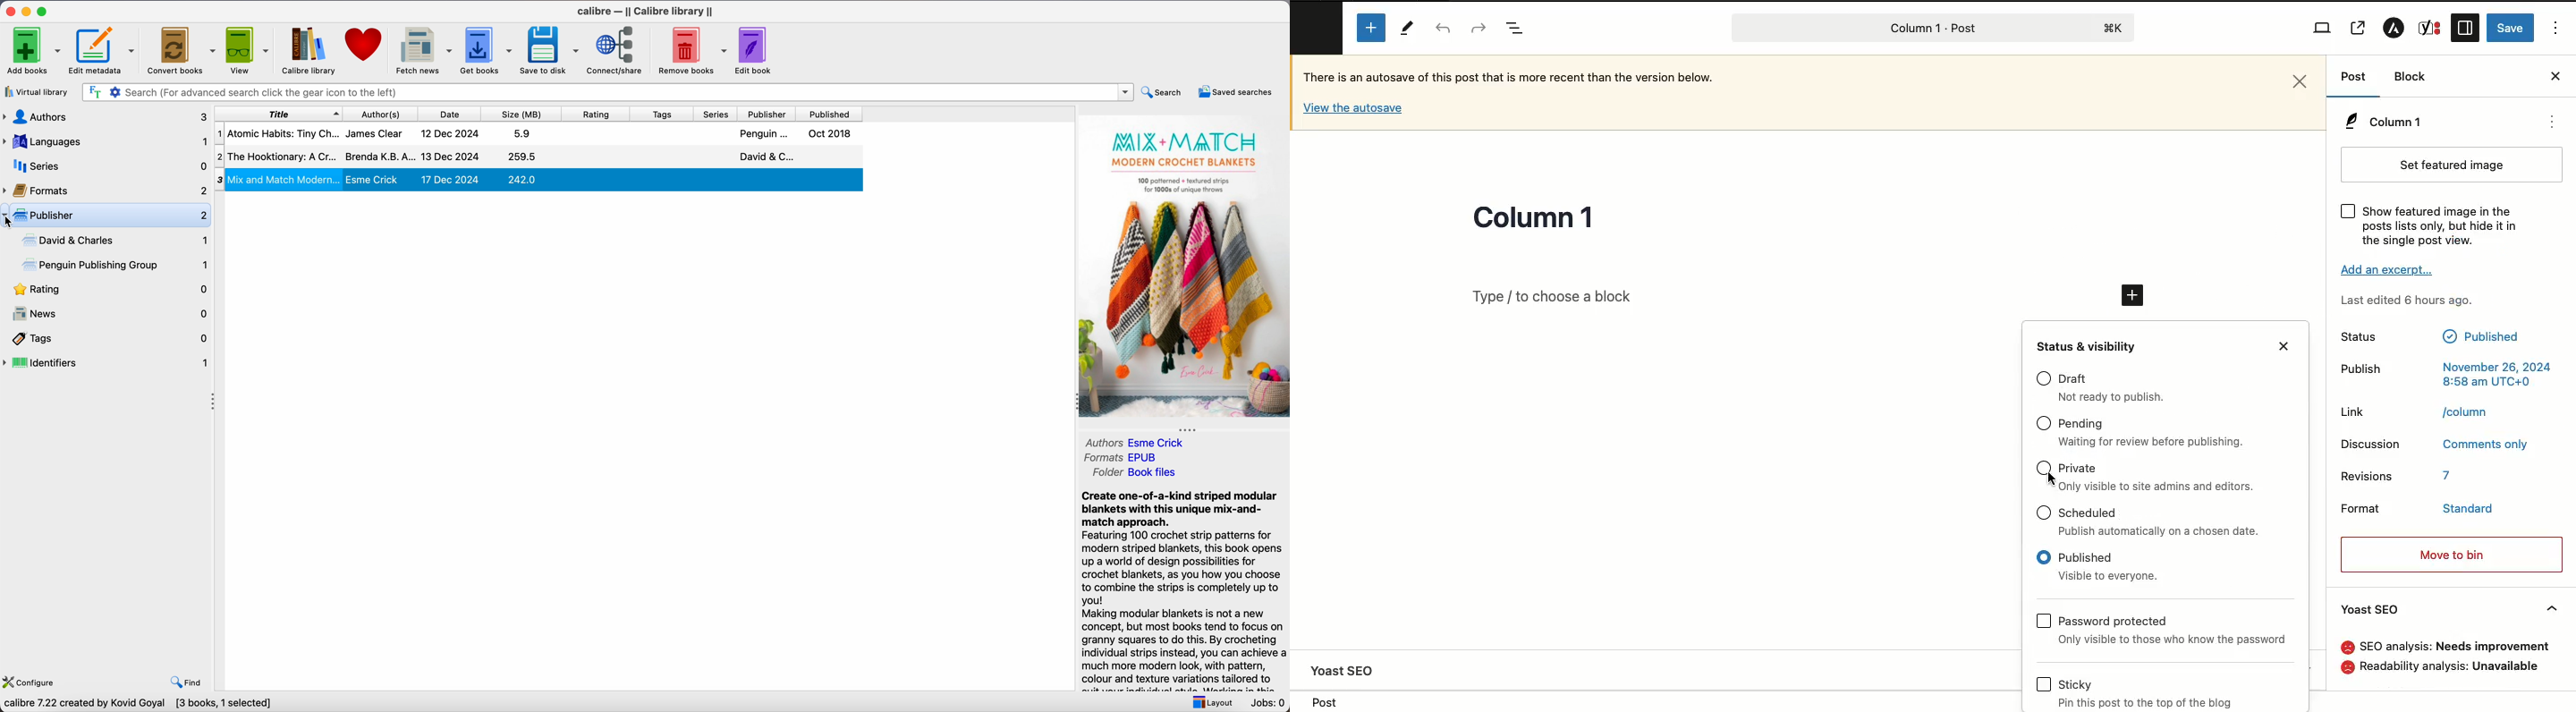 Image resolution: width=2576 pixels, height=728 pixels. Describe the element at coordinates (2301, 81) in the screenshot. I see `Close` at that location.